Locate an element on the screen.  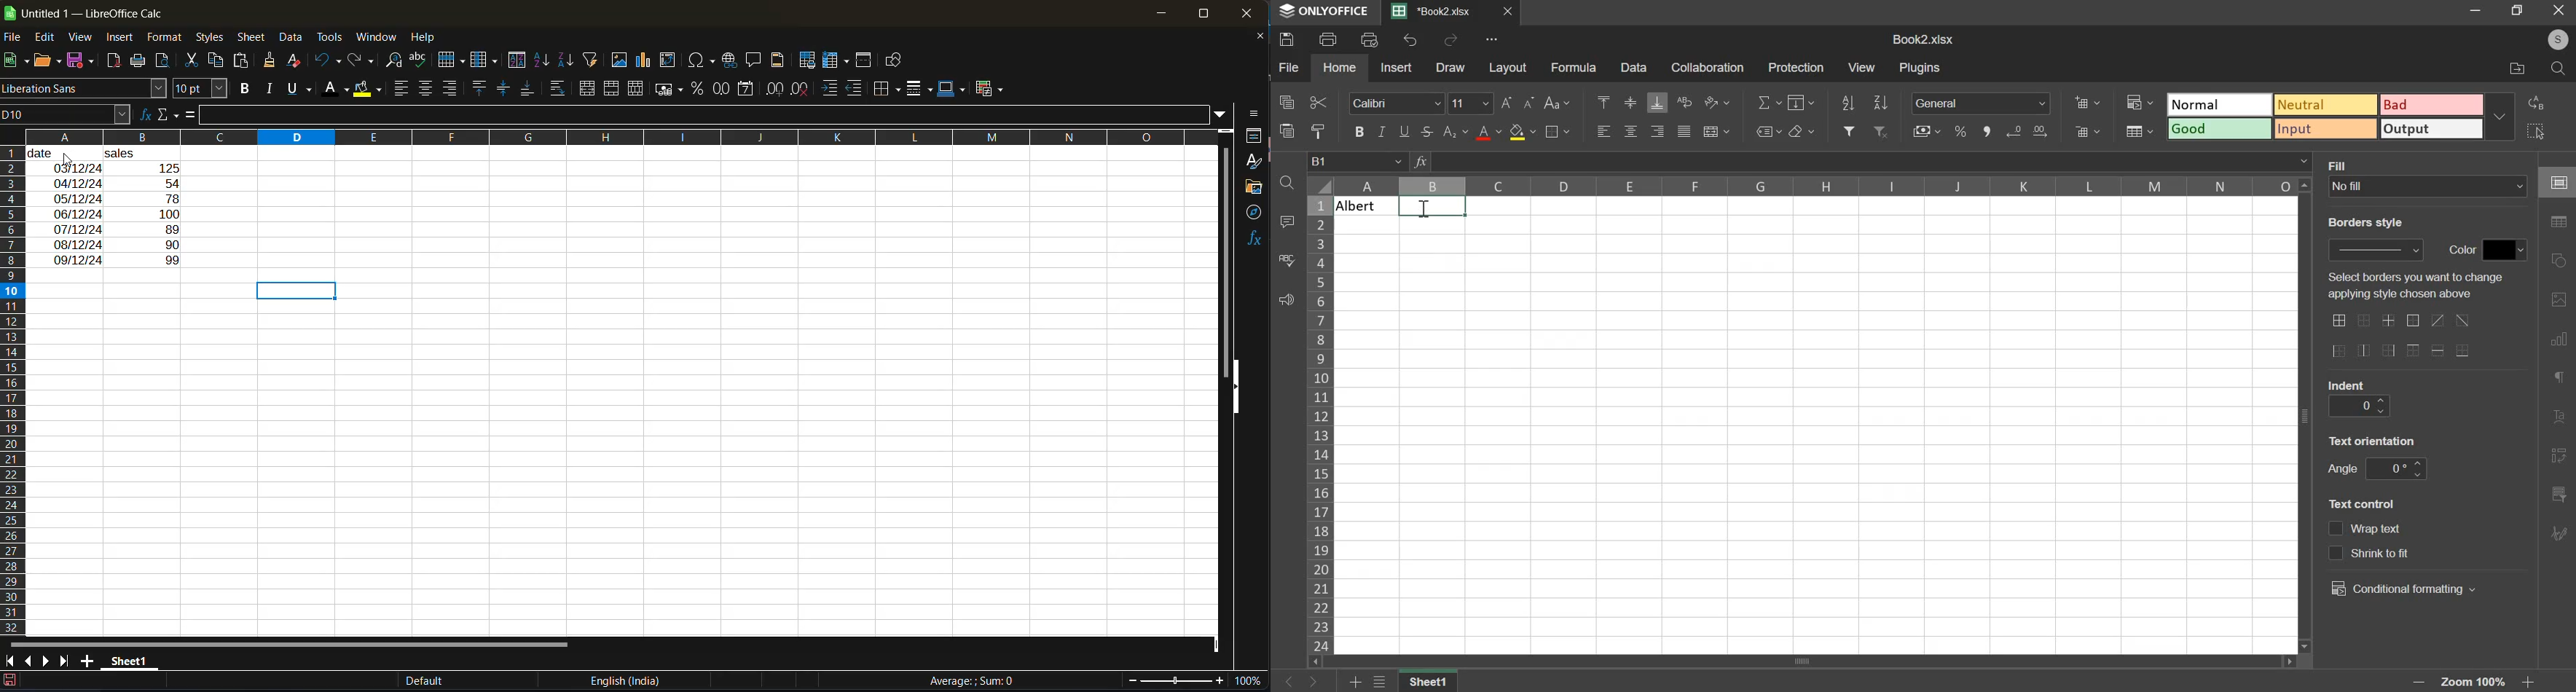
add decimal place is located at coordinates (777, 90).